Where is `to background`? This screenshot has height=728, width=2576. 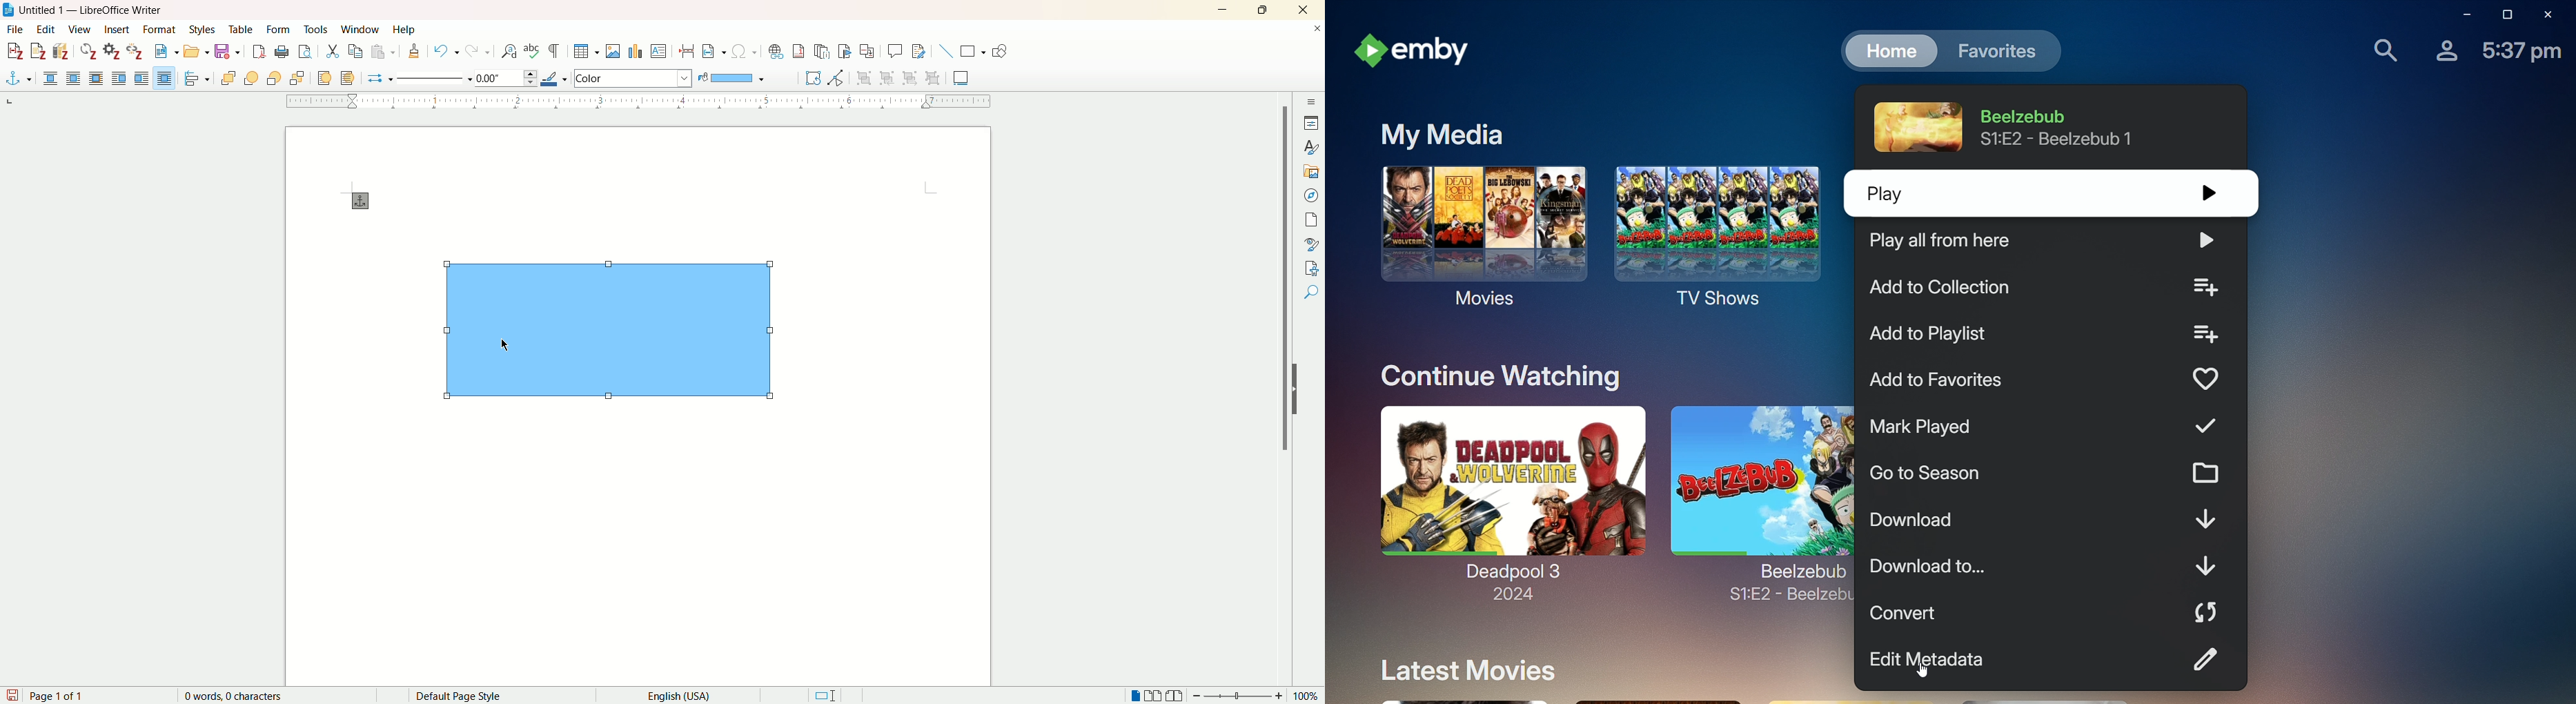 to background is located at coordinates (349, 79).